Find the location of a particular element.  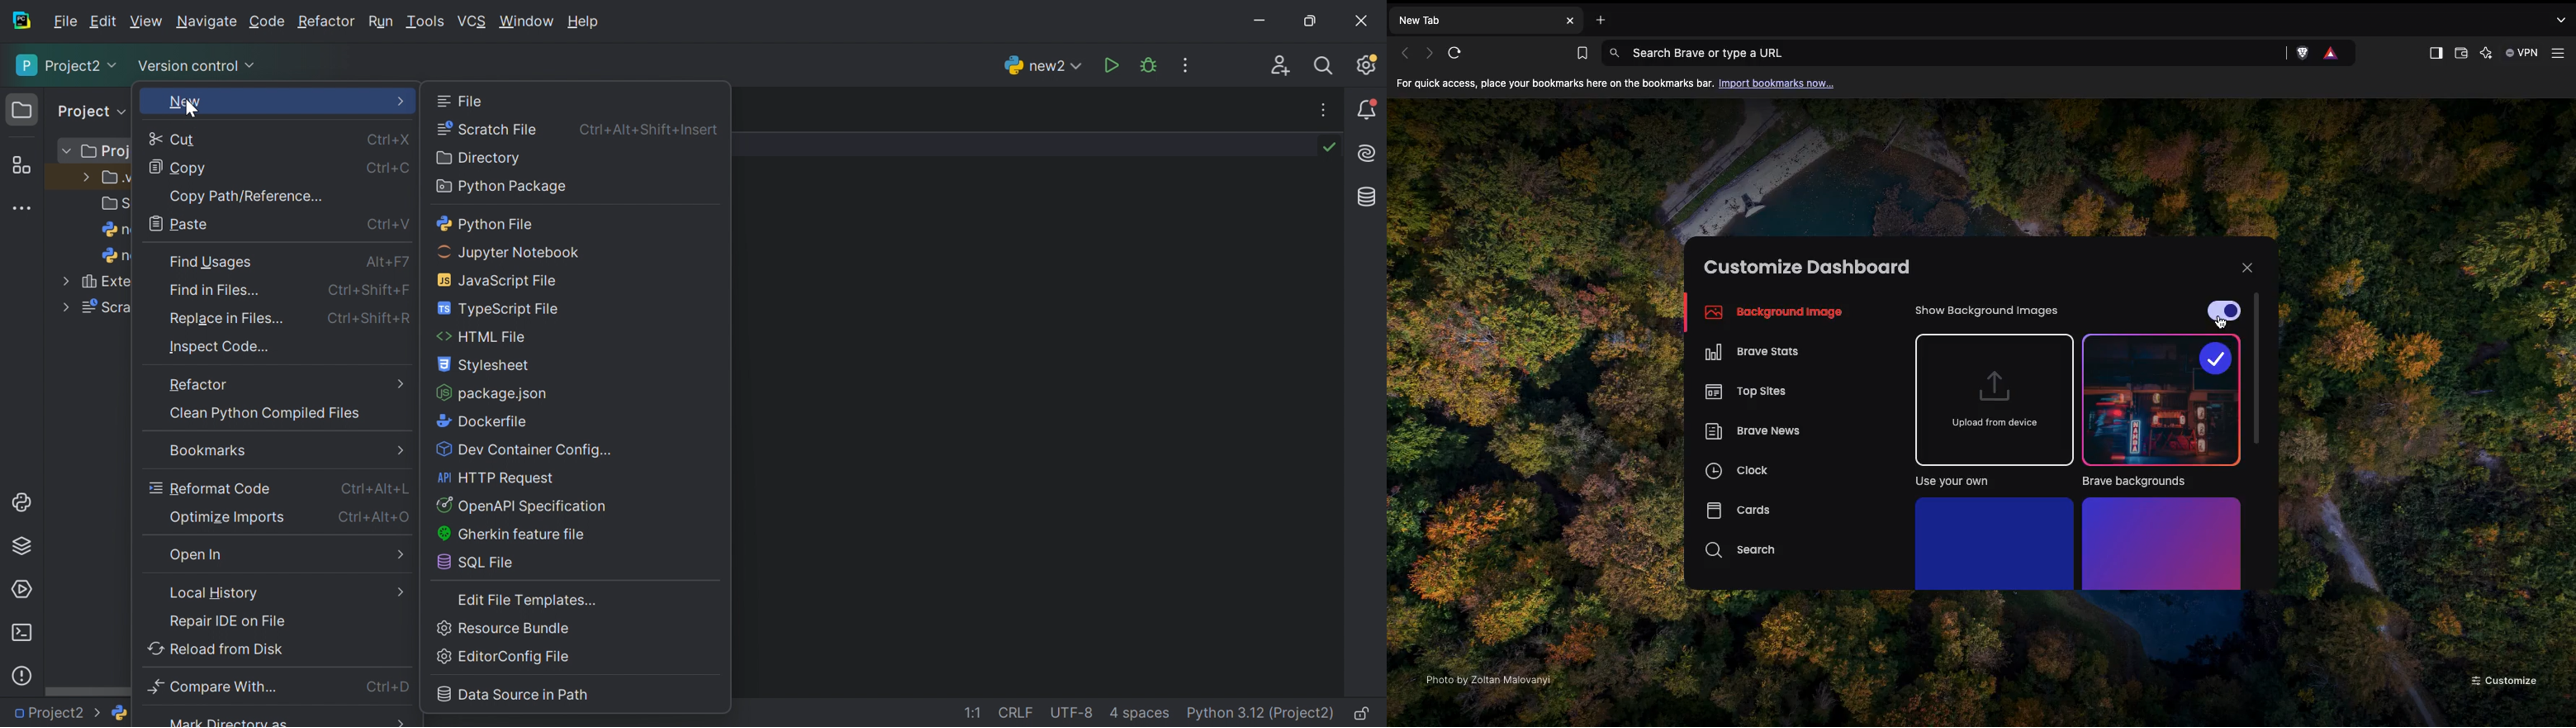

Python Packages is located at coordinates (22, 548).